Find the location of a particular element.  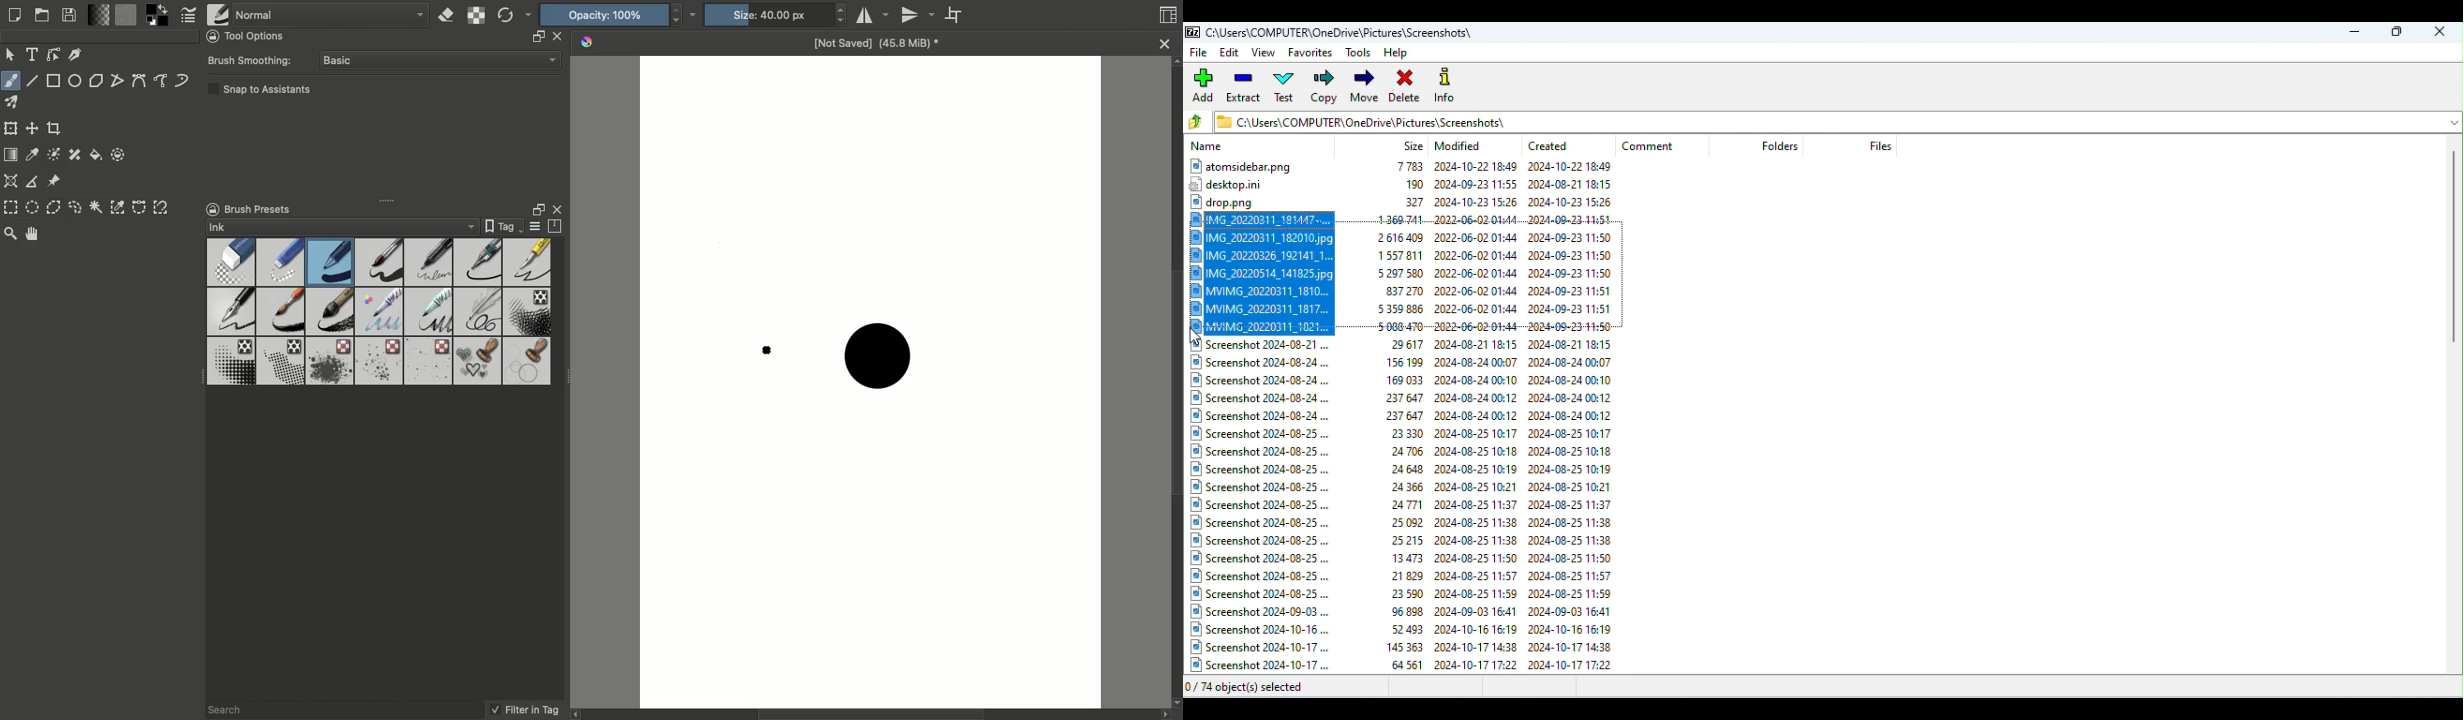

Reference images is located at coordinates (55, 182).